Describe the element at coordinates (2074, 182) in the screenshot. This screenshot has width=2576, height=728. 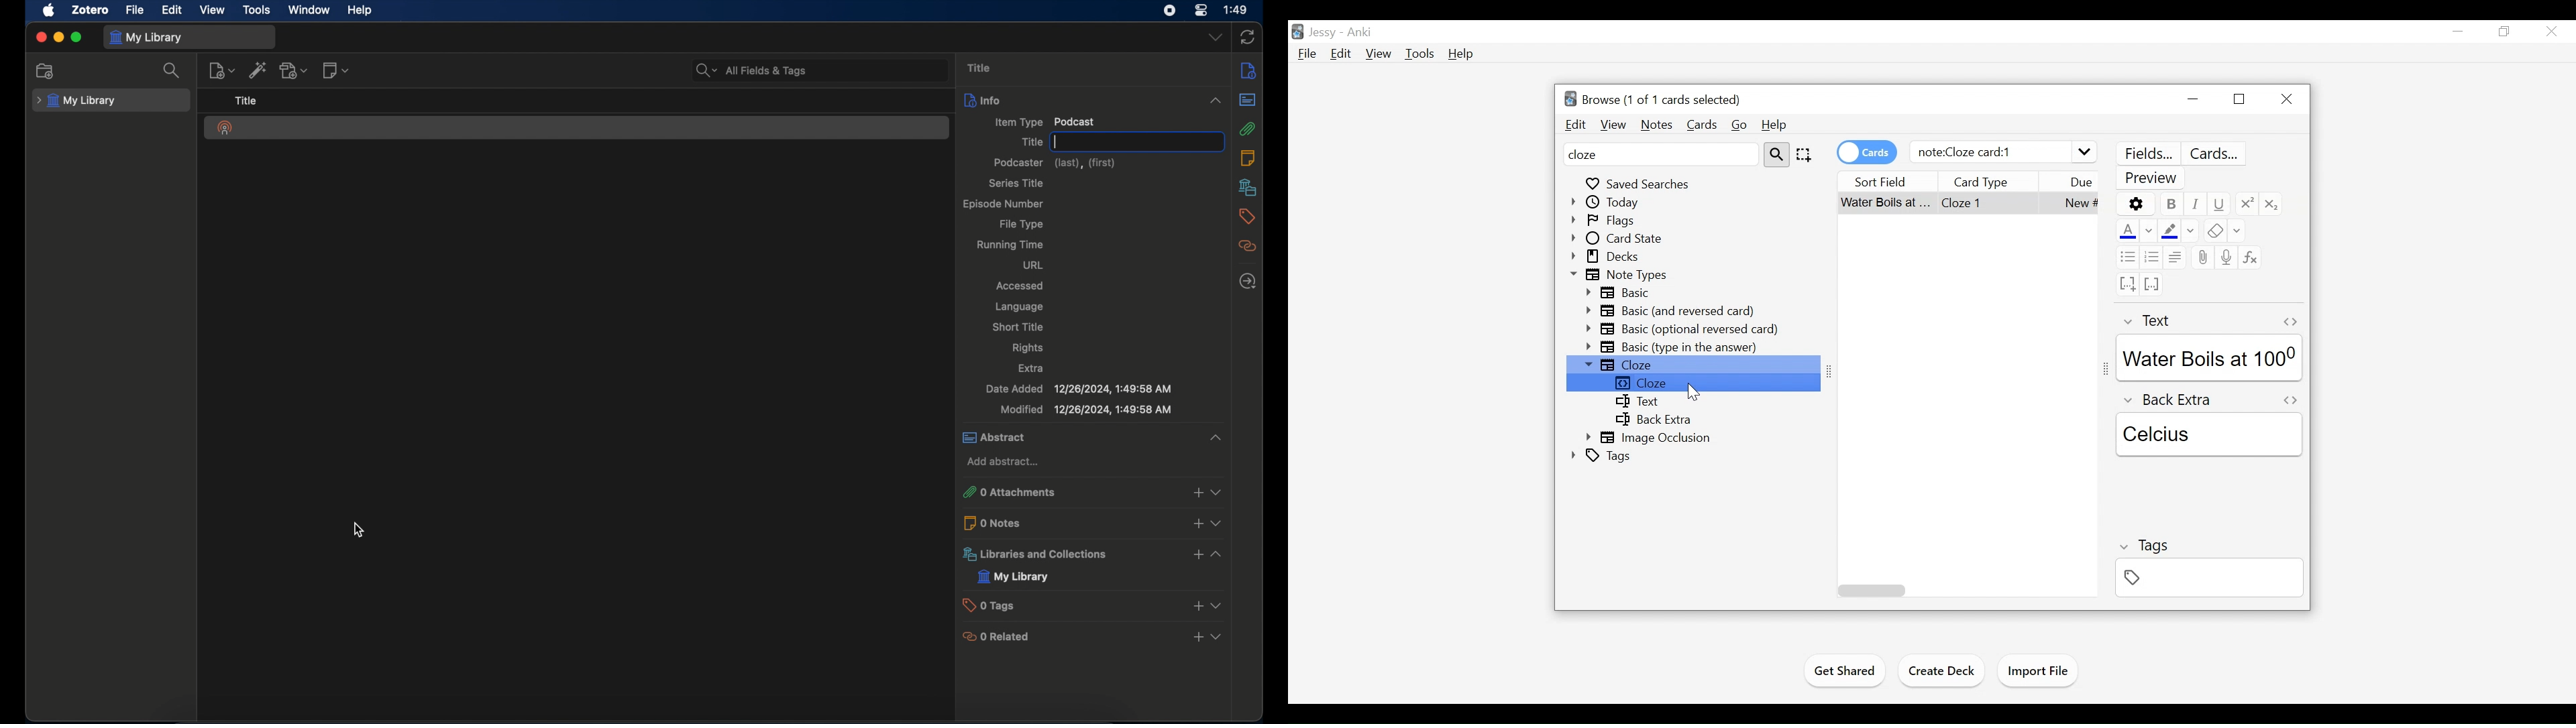
I see `Due ` at that location.